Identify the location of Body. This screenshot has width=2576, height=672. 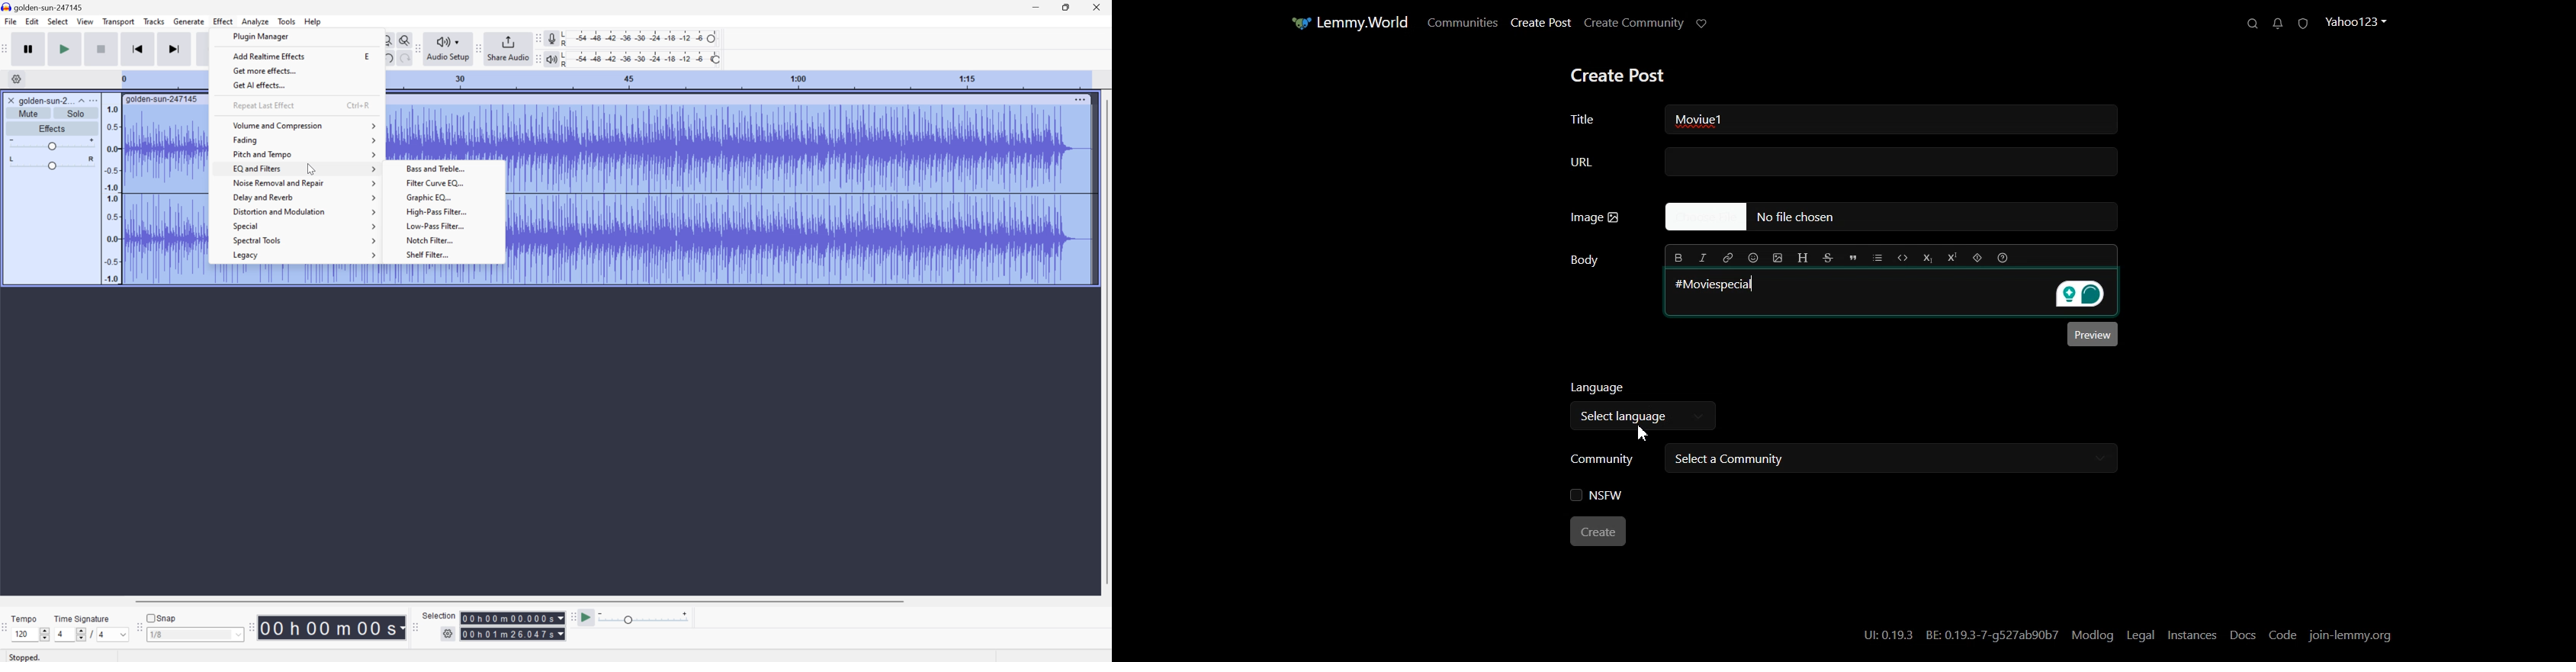
(1585, 260).